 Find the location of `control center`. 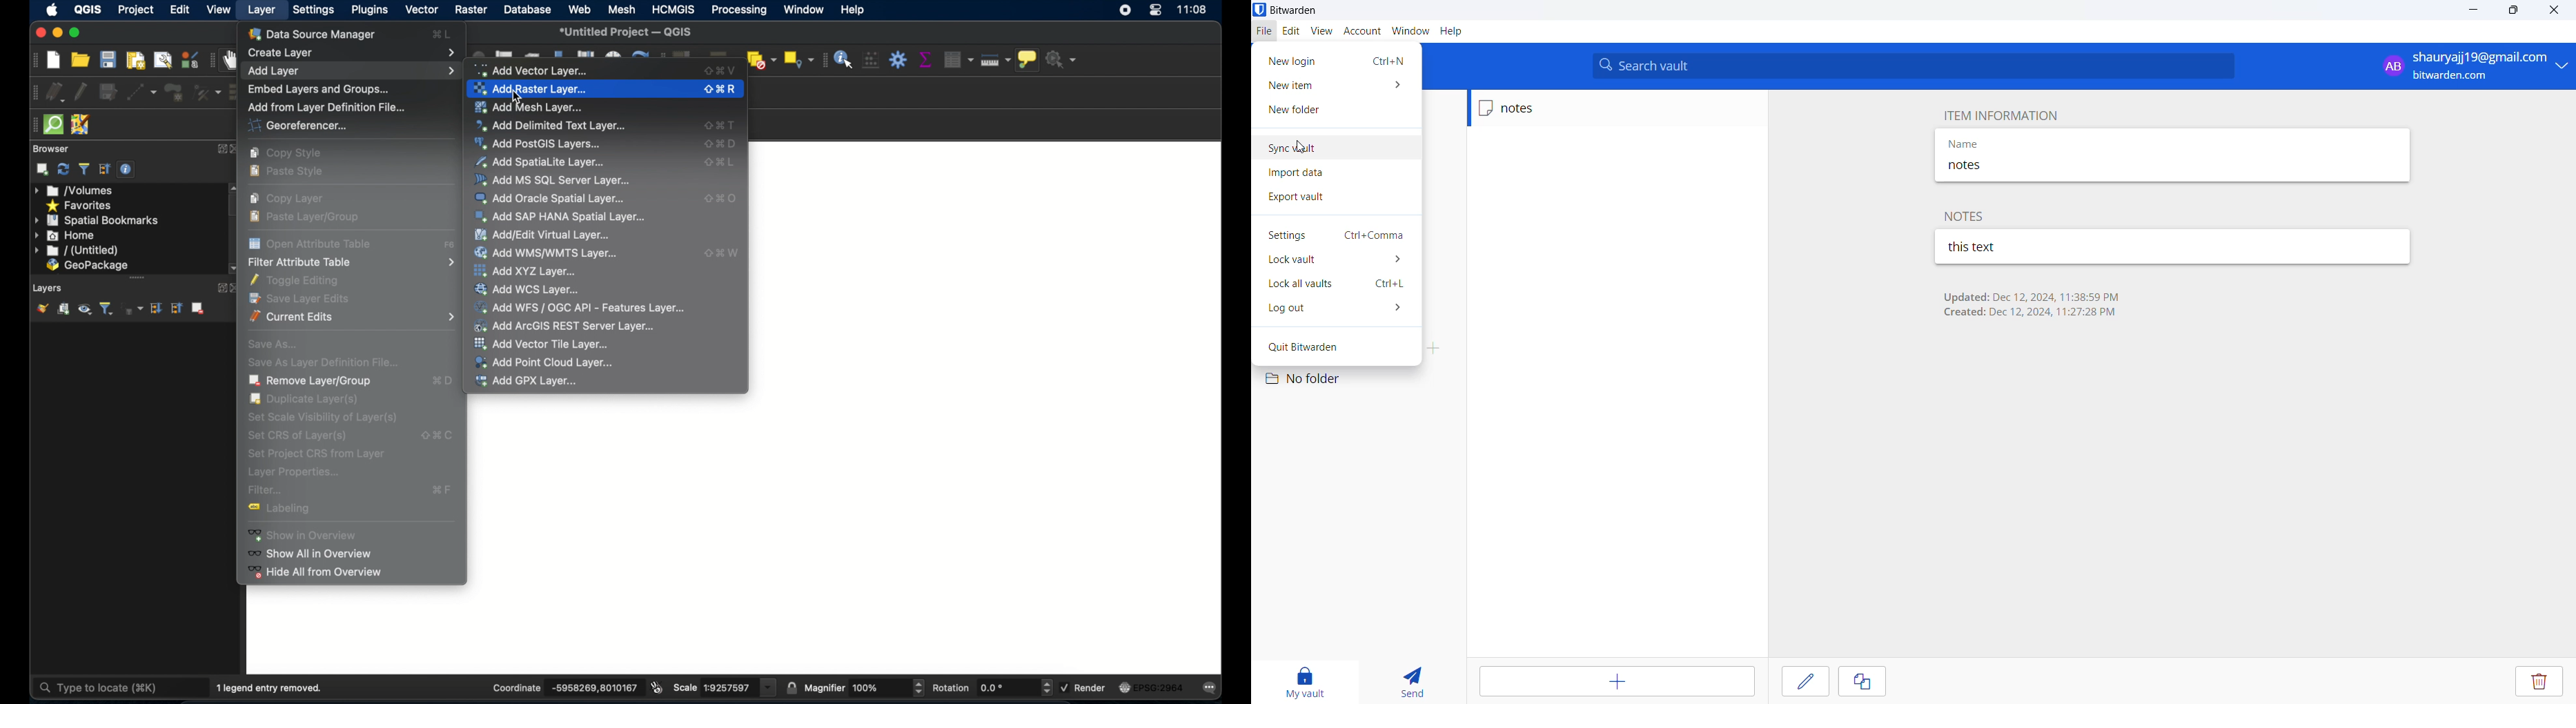

control center is located at coordinates (1156, 13).